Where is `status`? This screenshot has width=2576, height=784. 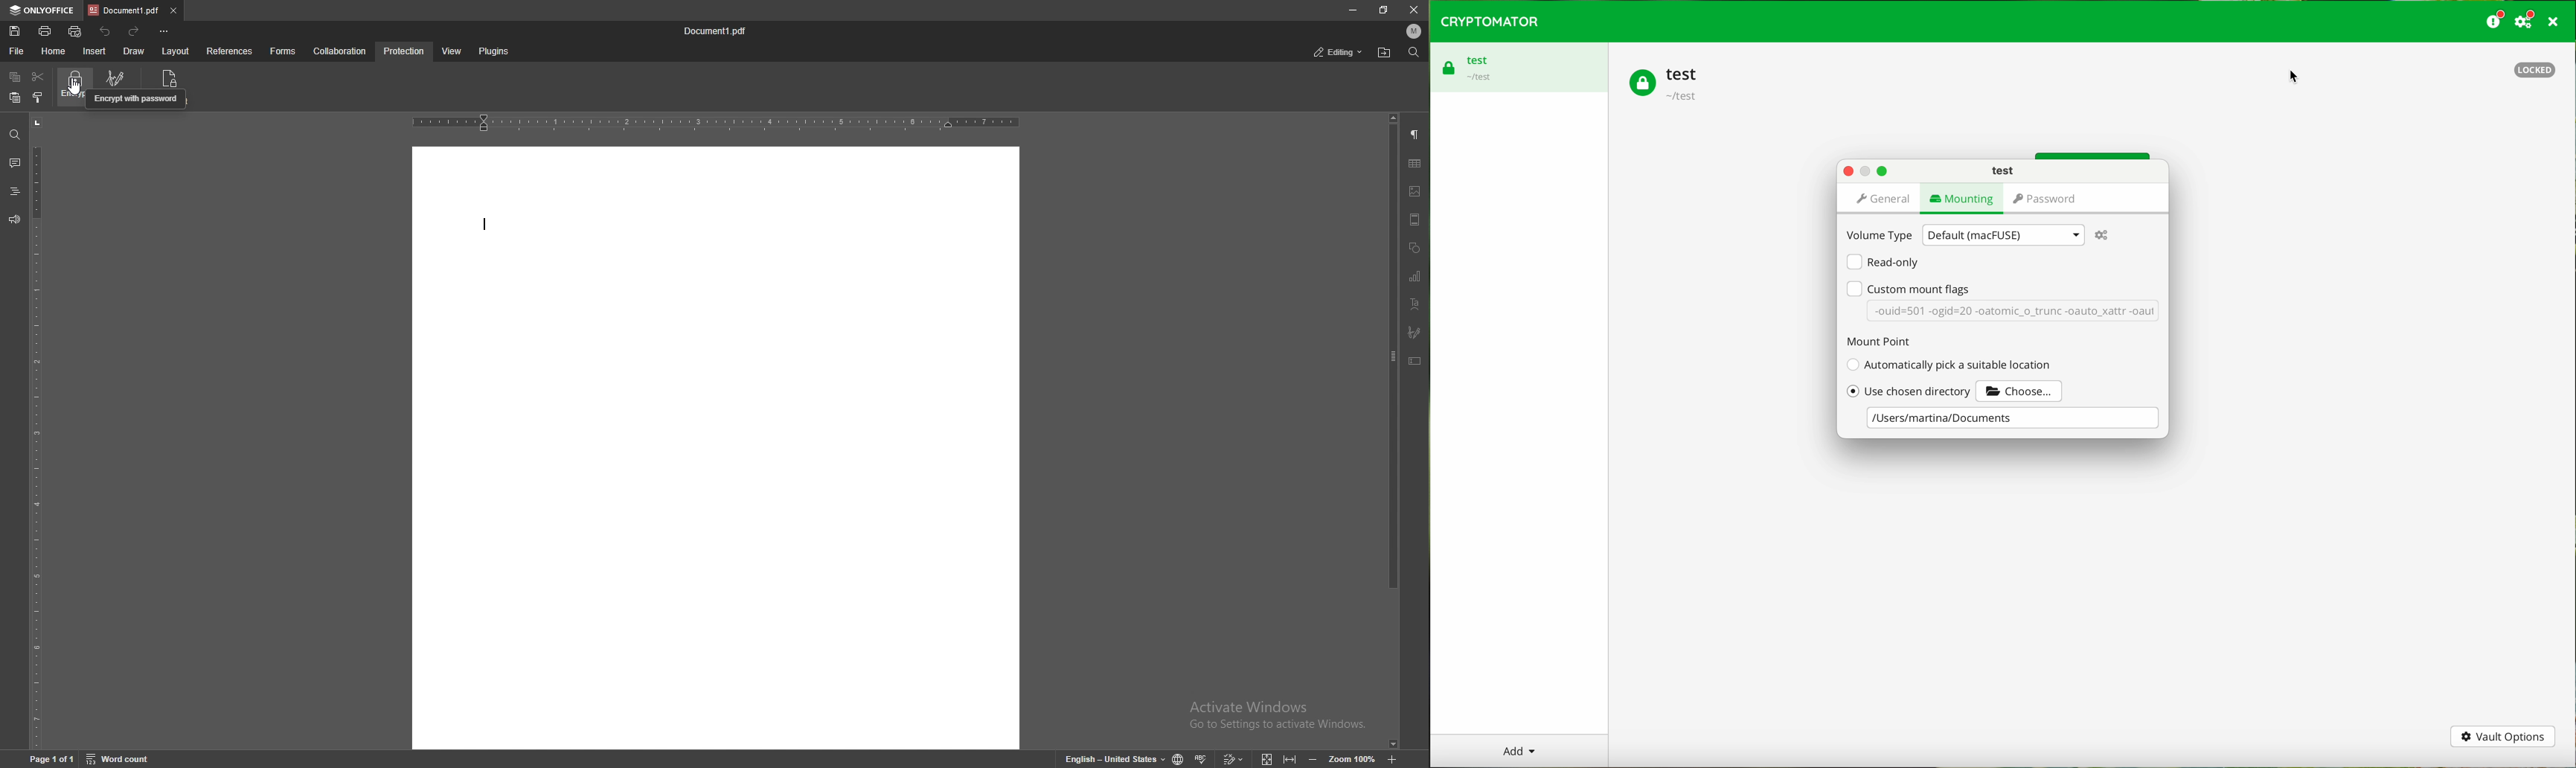
status is located at coordinates (1339, 52).